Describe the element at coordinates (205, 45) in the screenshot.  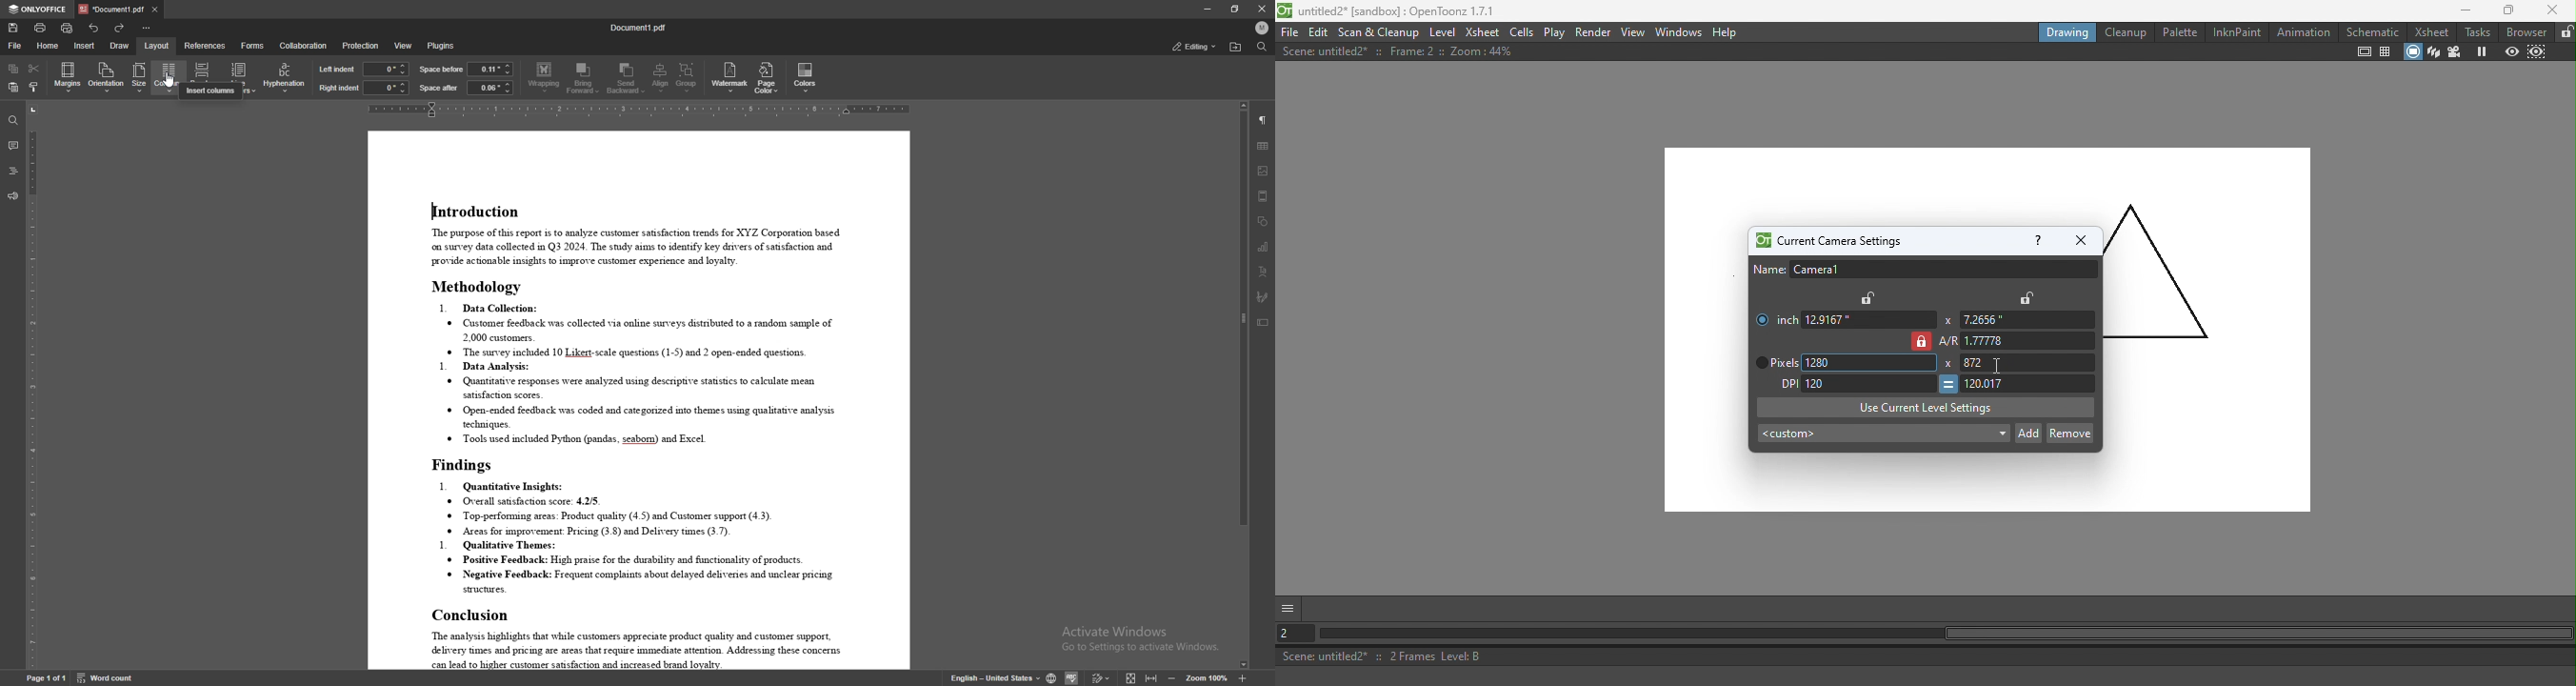
I see `references` at that location.